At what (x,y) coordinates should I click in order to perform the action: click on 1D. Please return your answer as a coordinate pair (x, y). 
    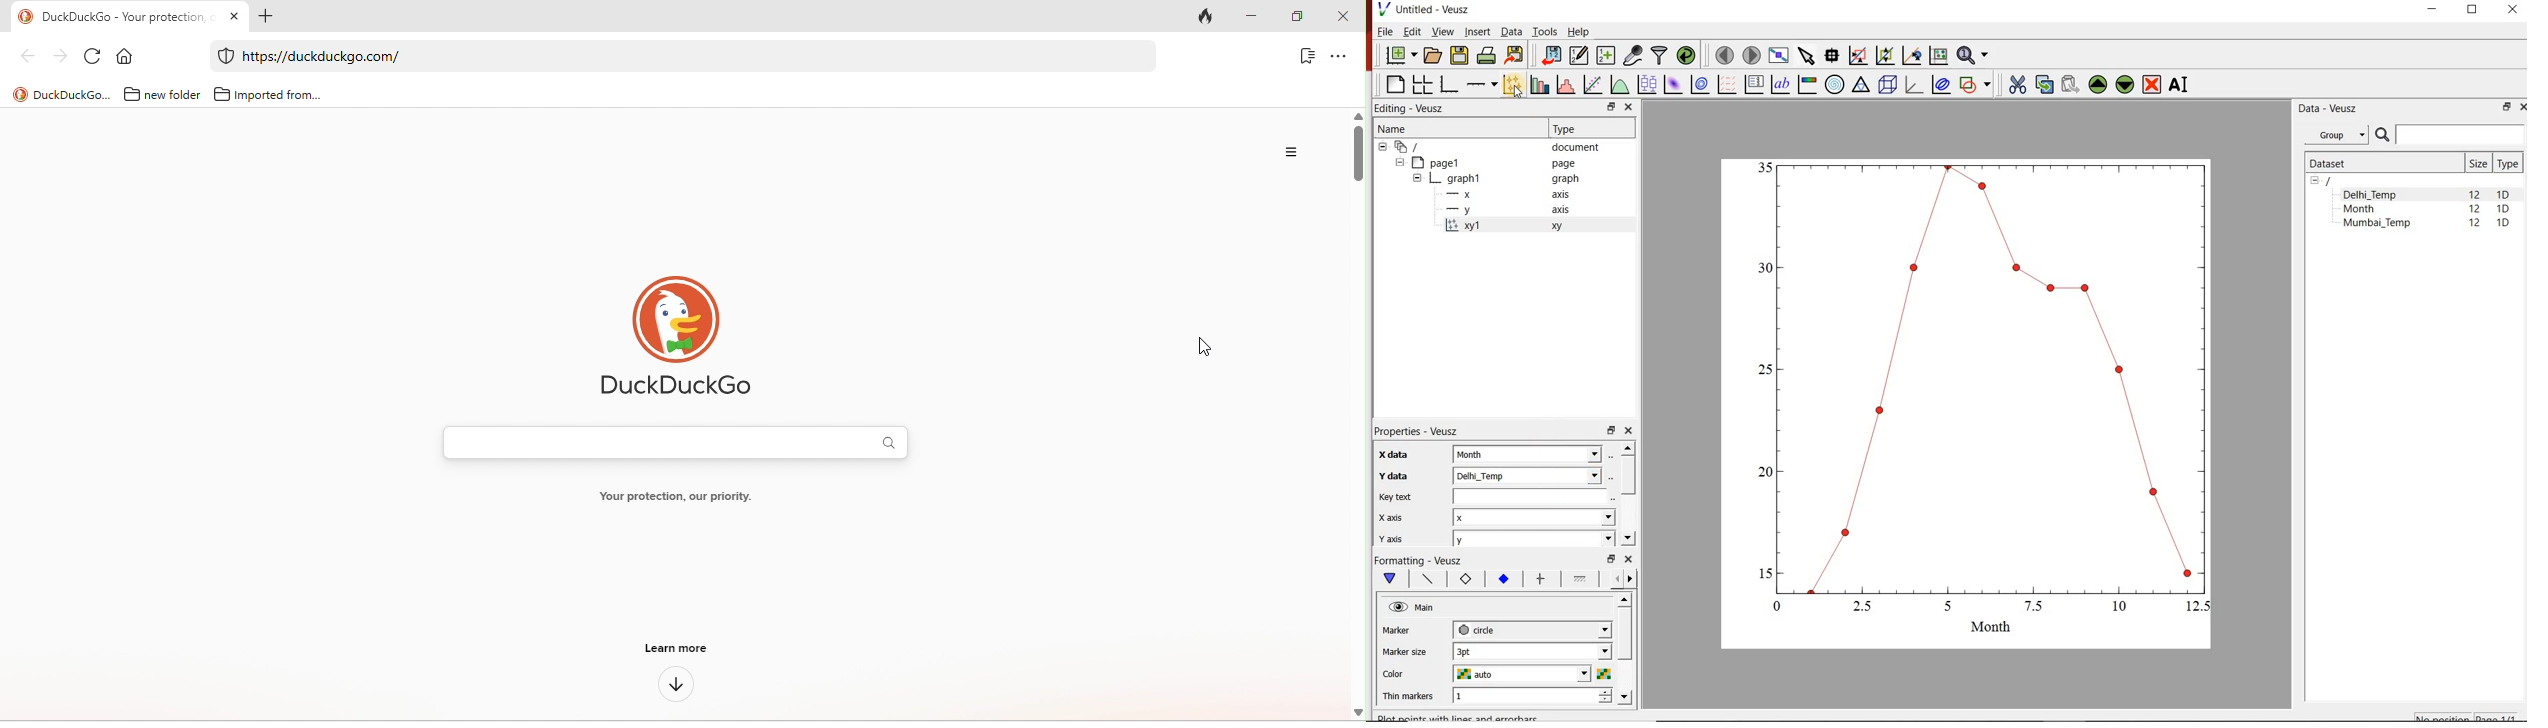
    Looking at the image, I should click on (2504, 210).